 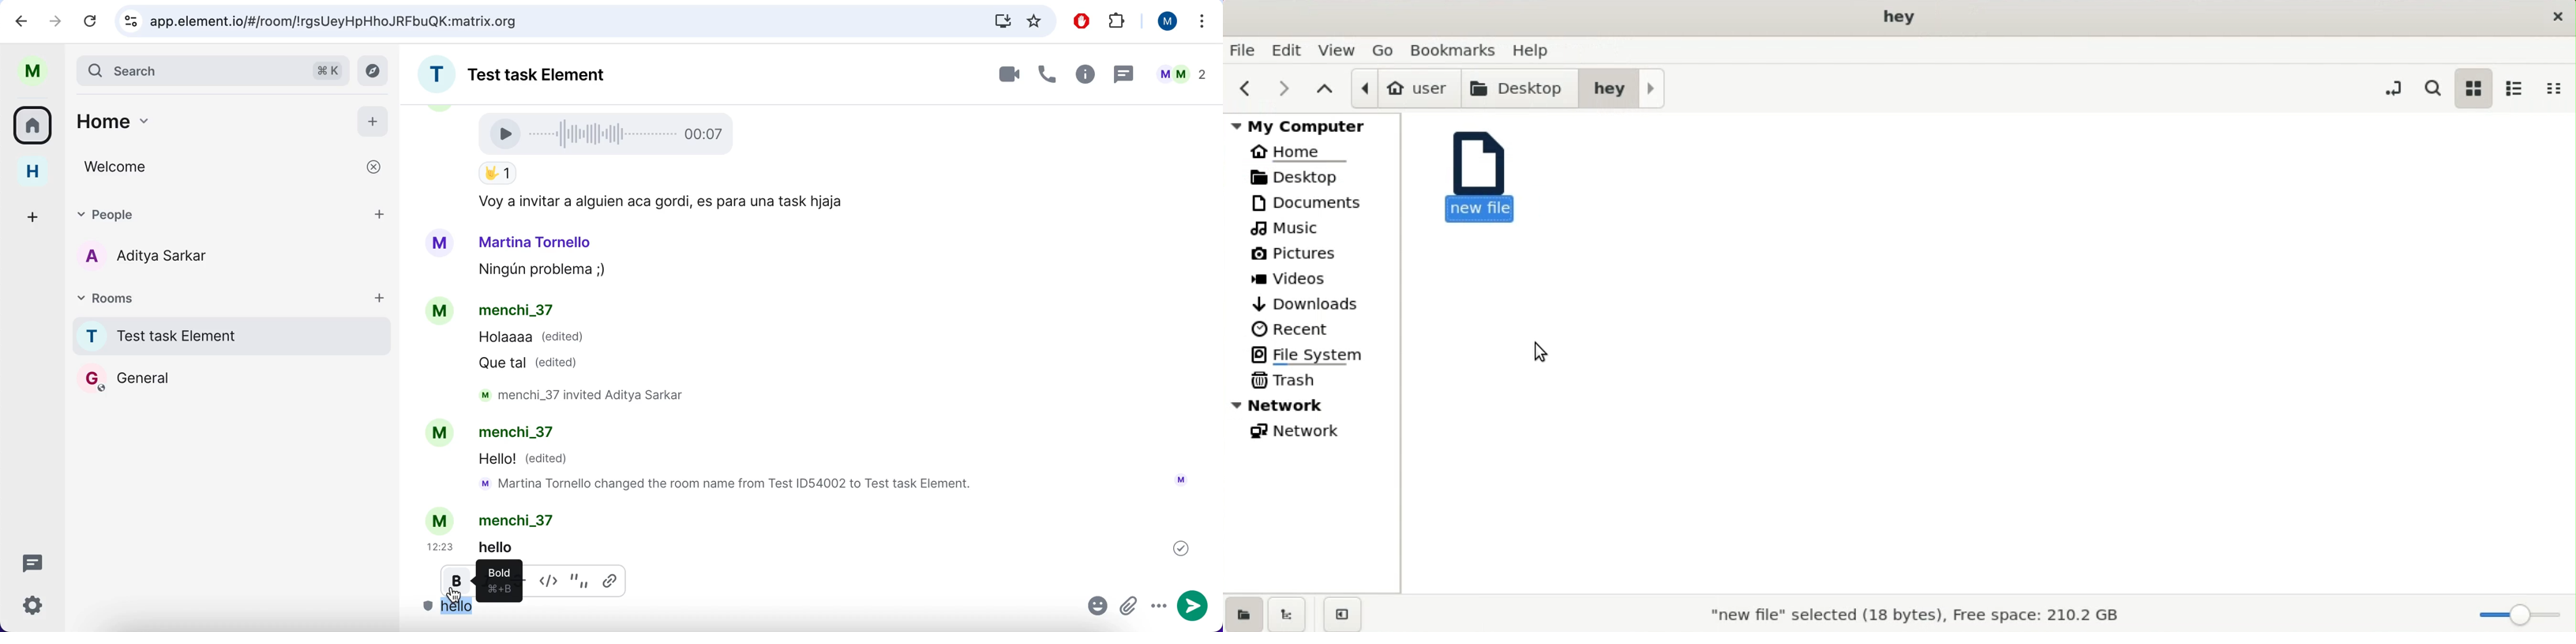 I want to click on Avatar, so click(x=439, y=434).